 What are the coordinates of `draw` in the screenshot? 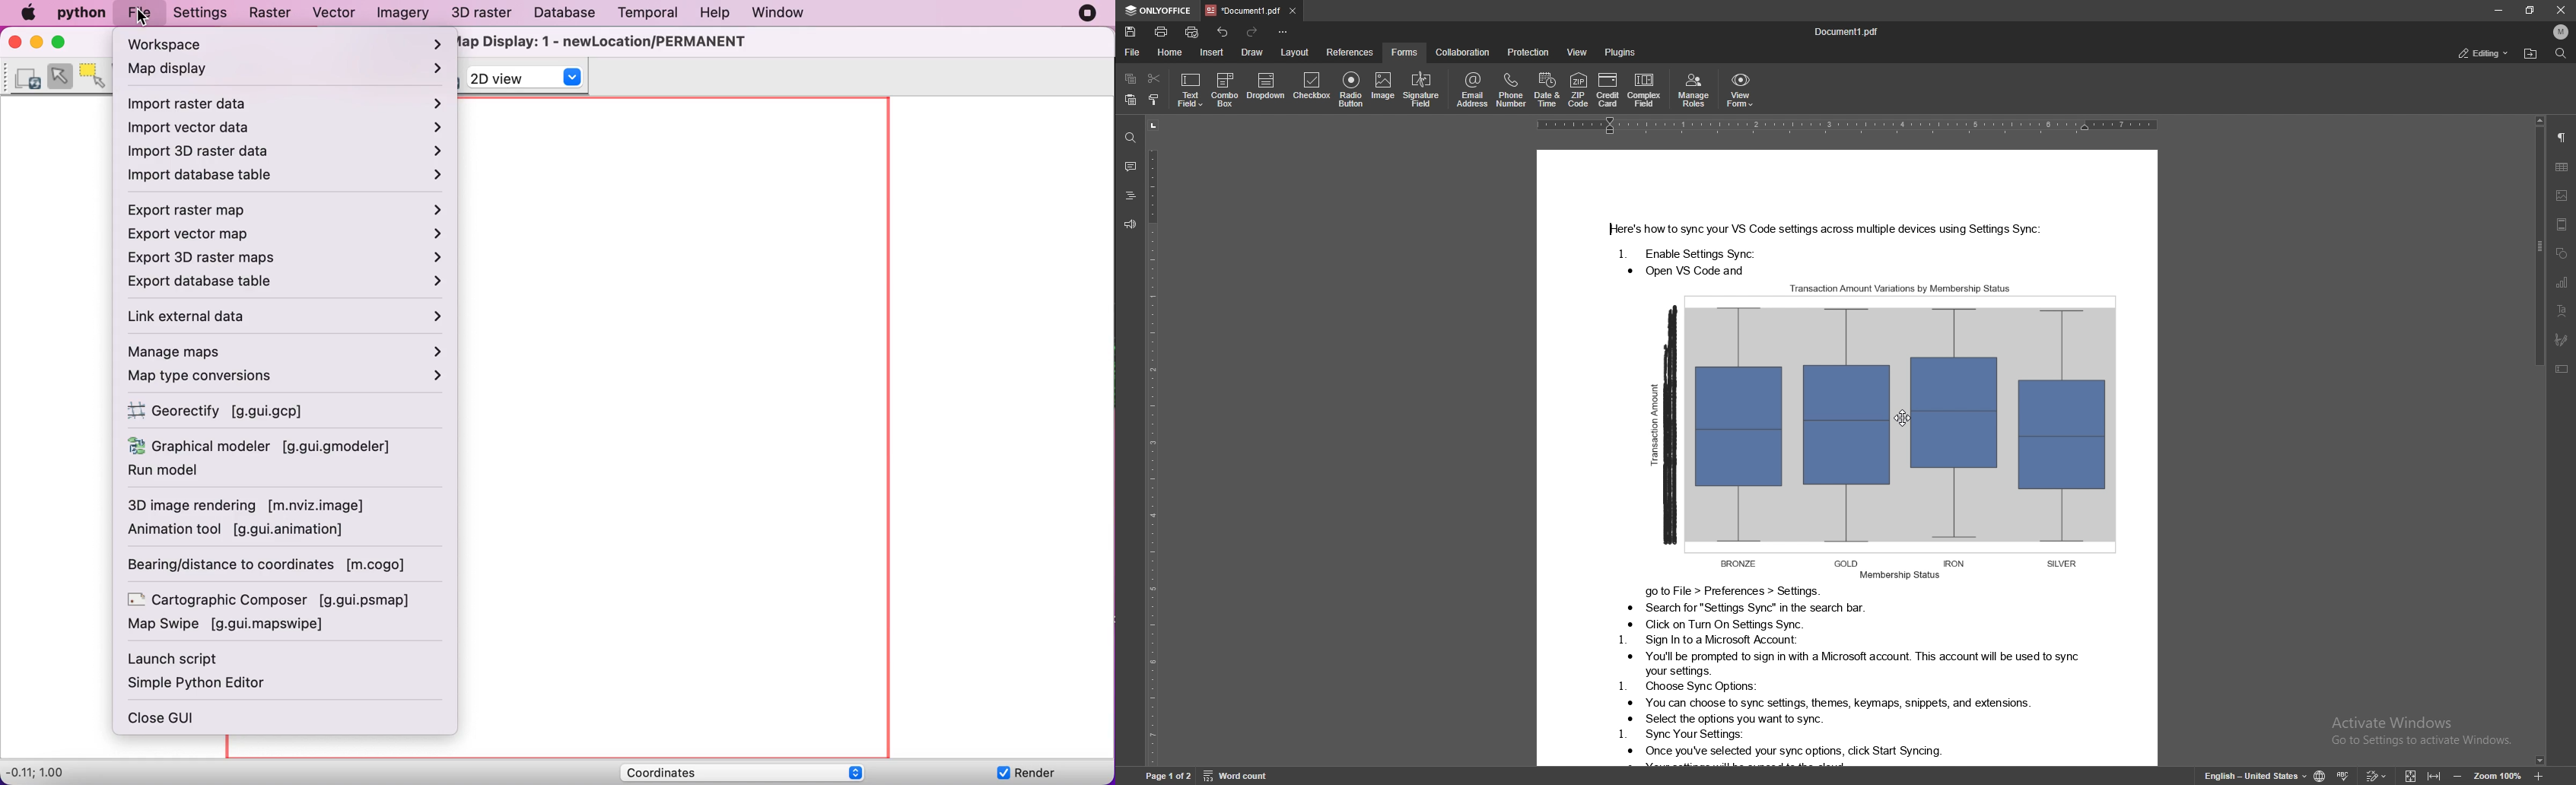 It's located at (1254, 52).